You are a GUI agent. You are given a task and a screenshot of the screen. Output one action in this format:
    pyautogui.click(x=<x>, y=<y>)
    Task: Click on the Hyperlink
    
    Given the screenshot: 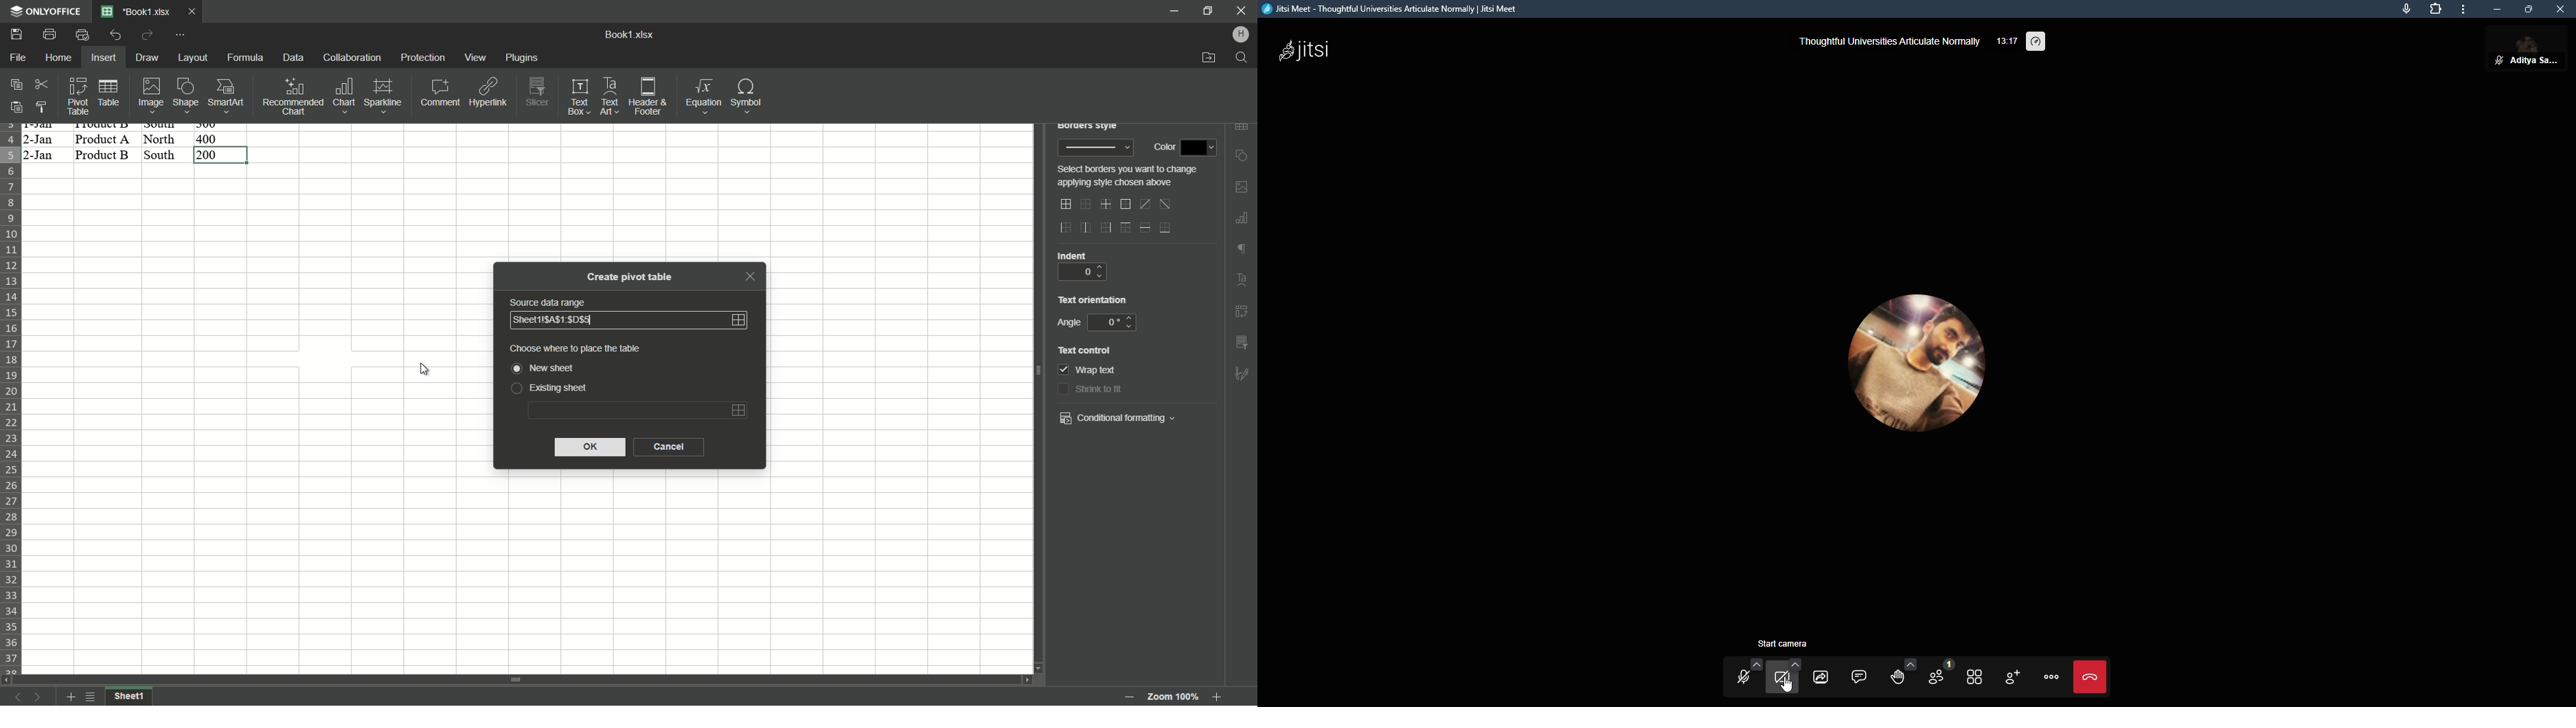 What is the action you would take?
    pyautogui.click(x=489, y=94)
    